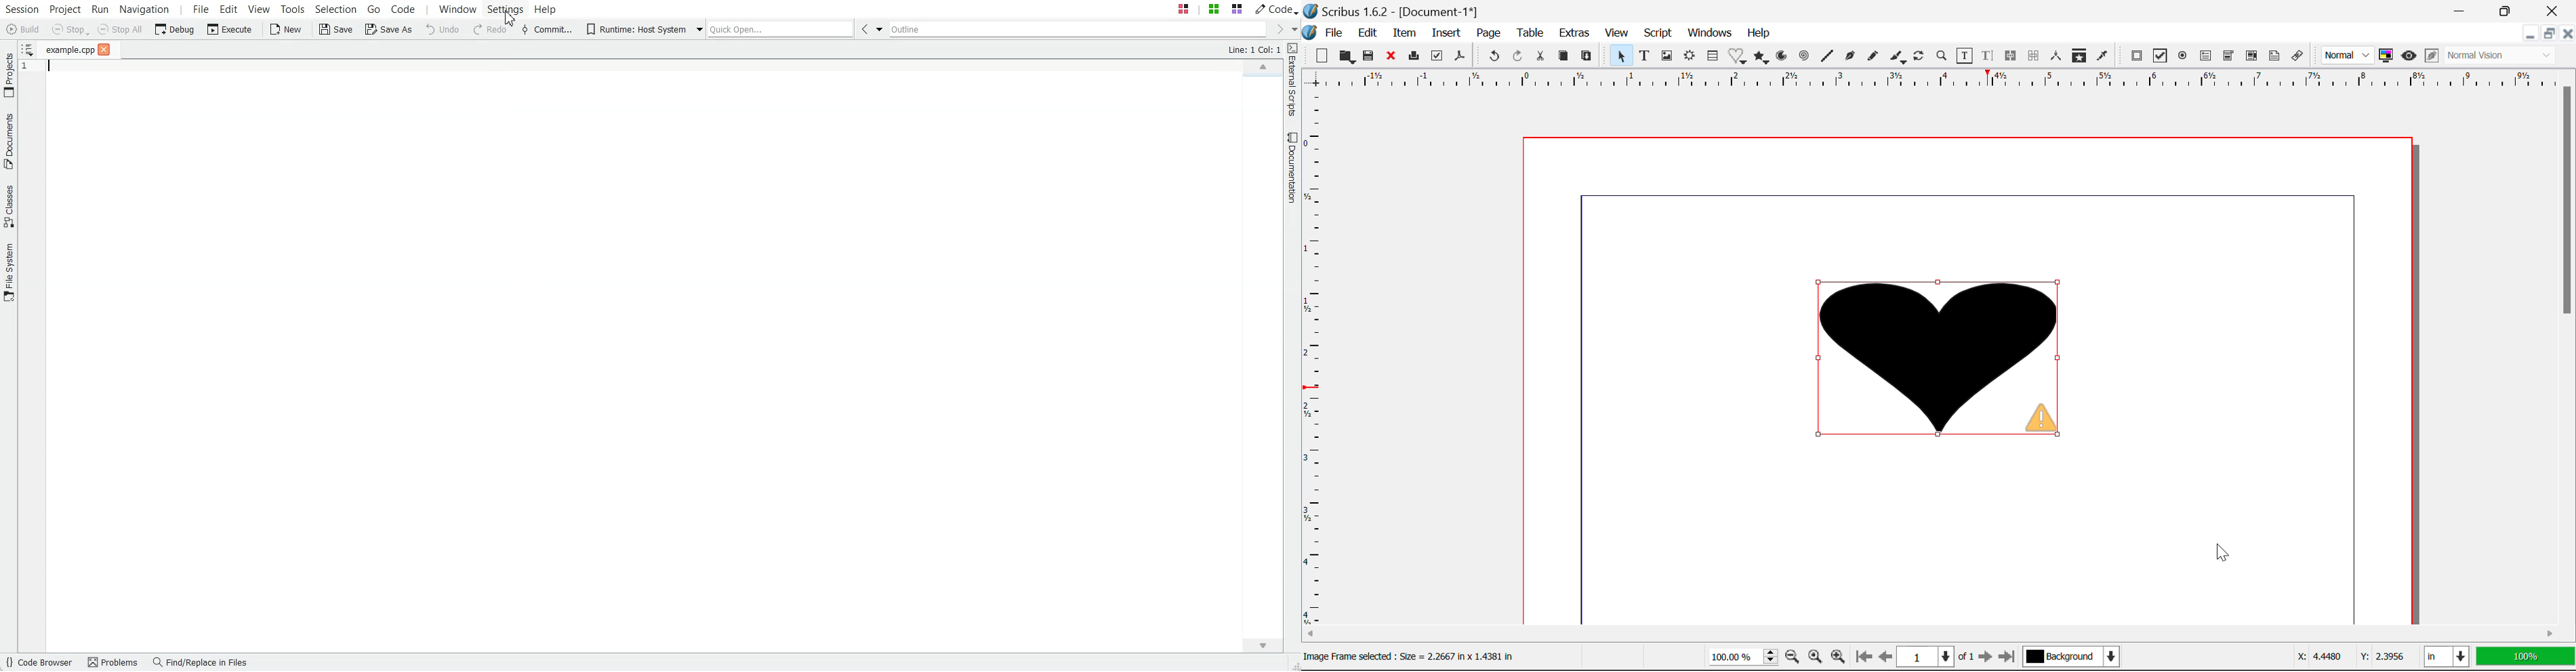  Describe the element at coordinates (1438, 59) in the screenshot. I see `Preflight Verifier` at that location.